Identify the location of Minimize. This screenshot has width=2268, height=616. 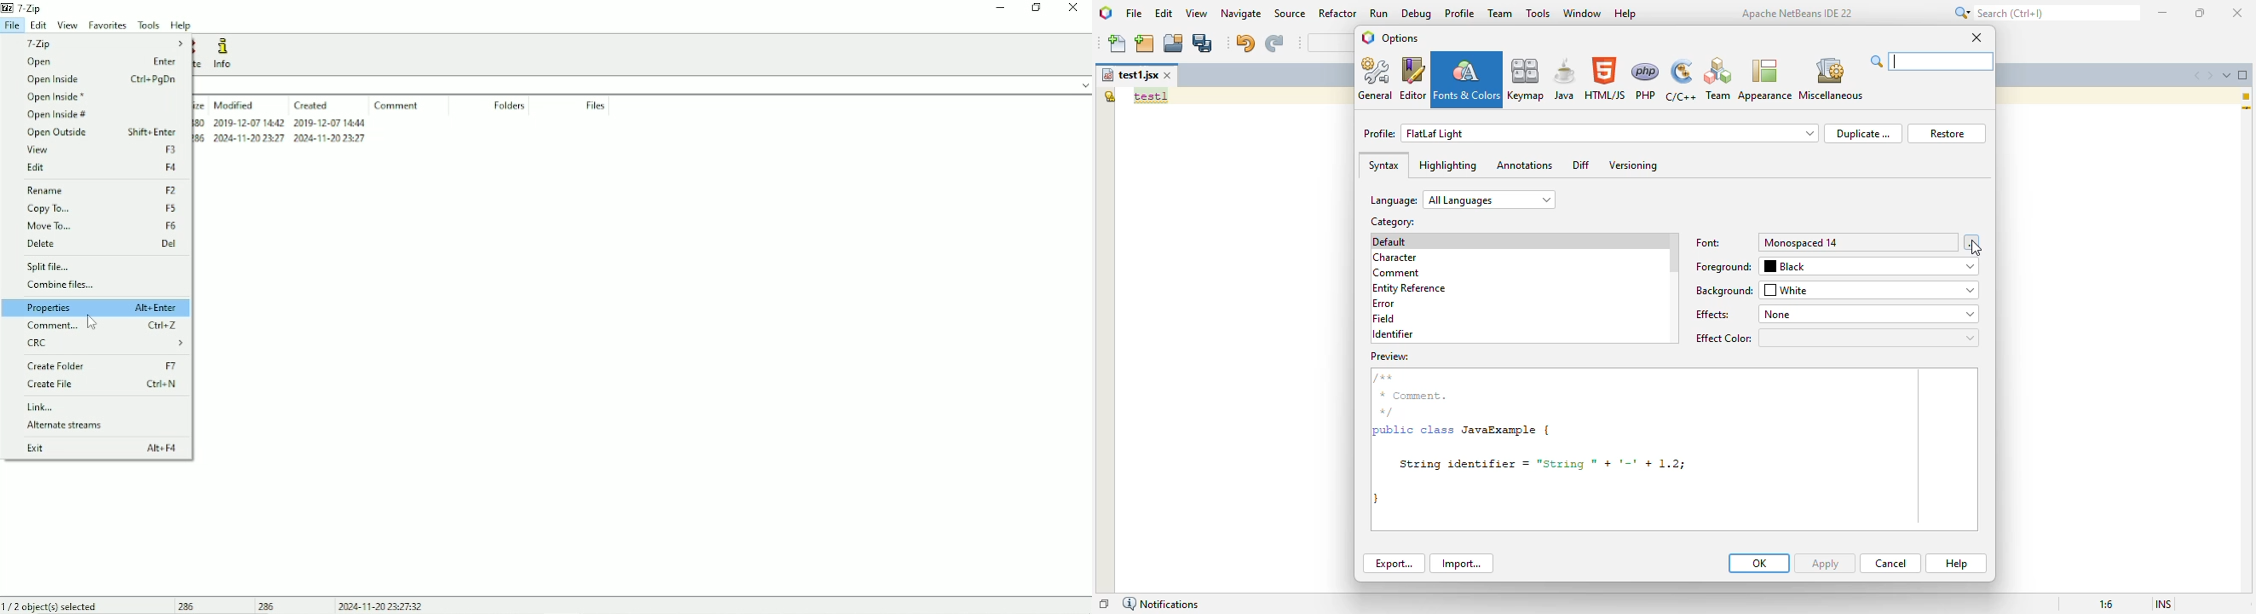
(1001, 10).